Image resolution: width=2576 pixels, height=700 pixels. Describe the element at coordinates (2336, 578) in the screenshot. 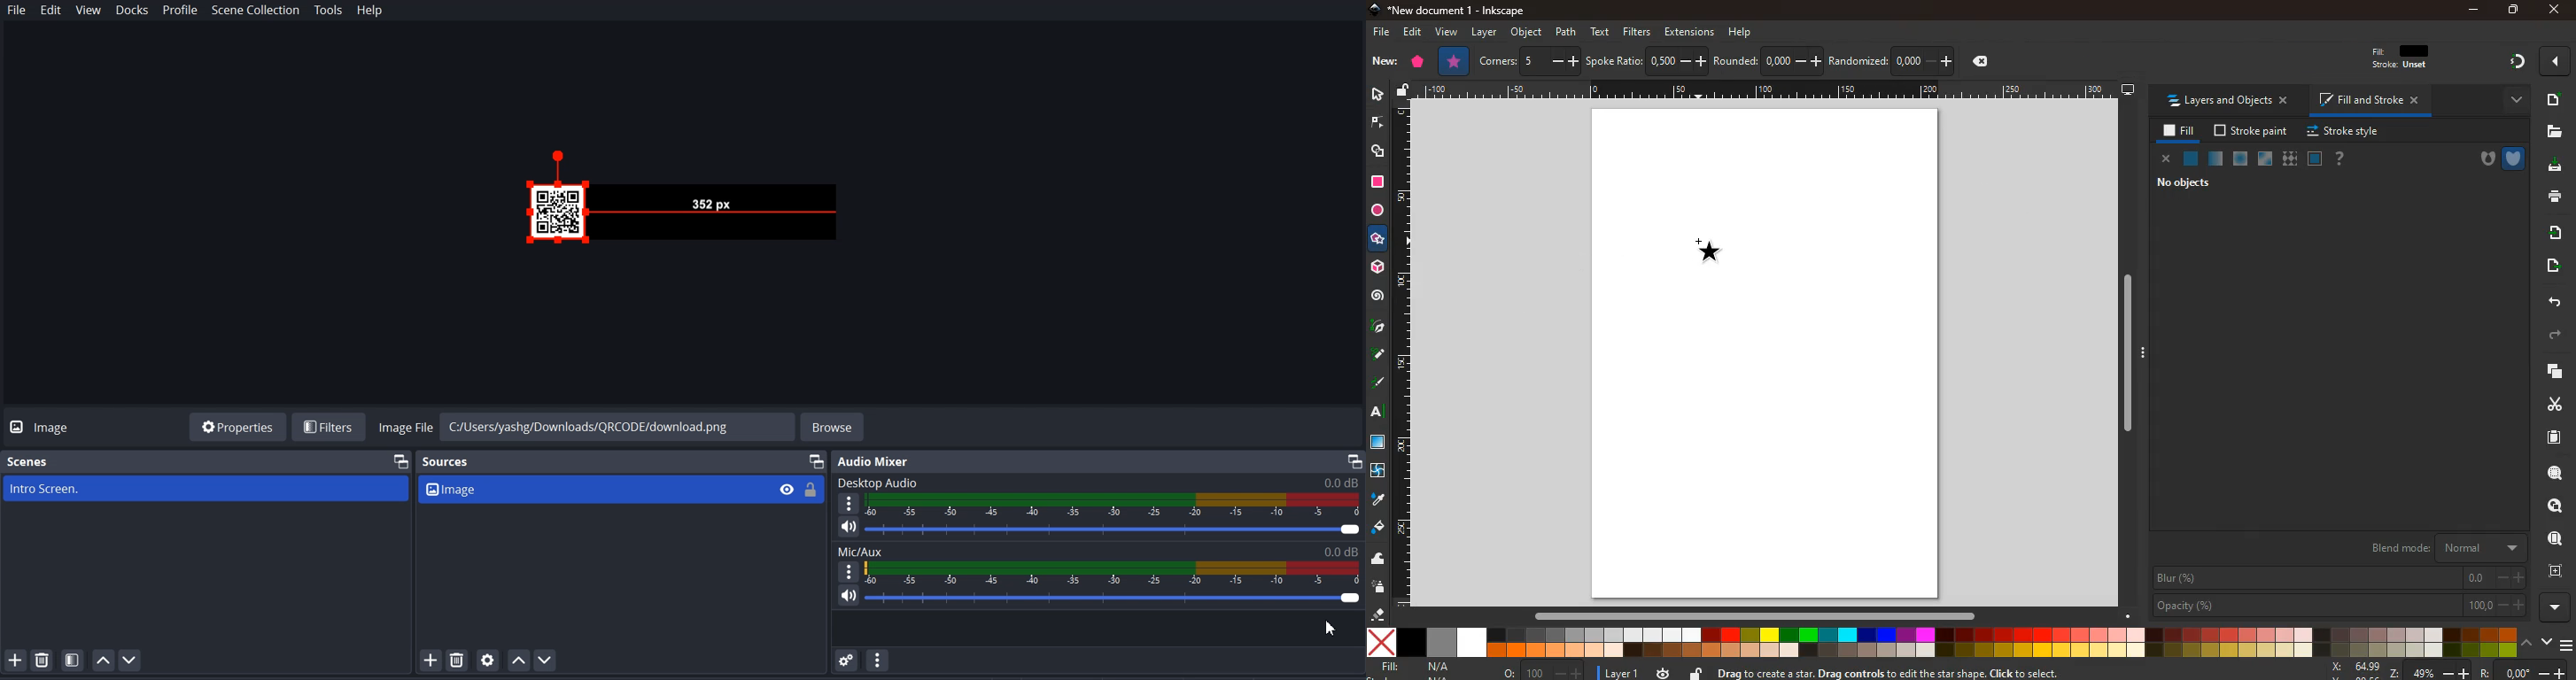

I see `blur` at that location.